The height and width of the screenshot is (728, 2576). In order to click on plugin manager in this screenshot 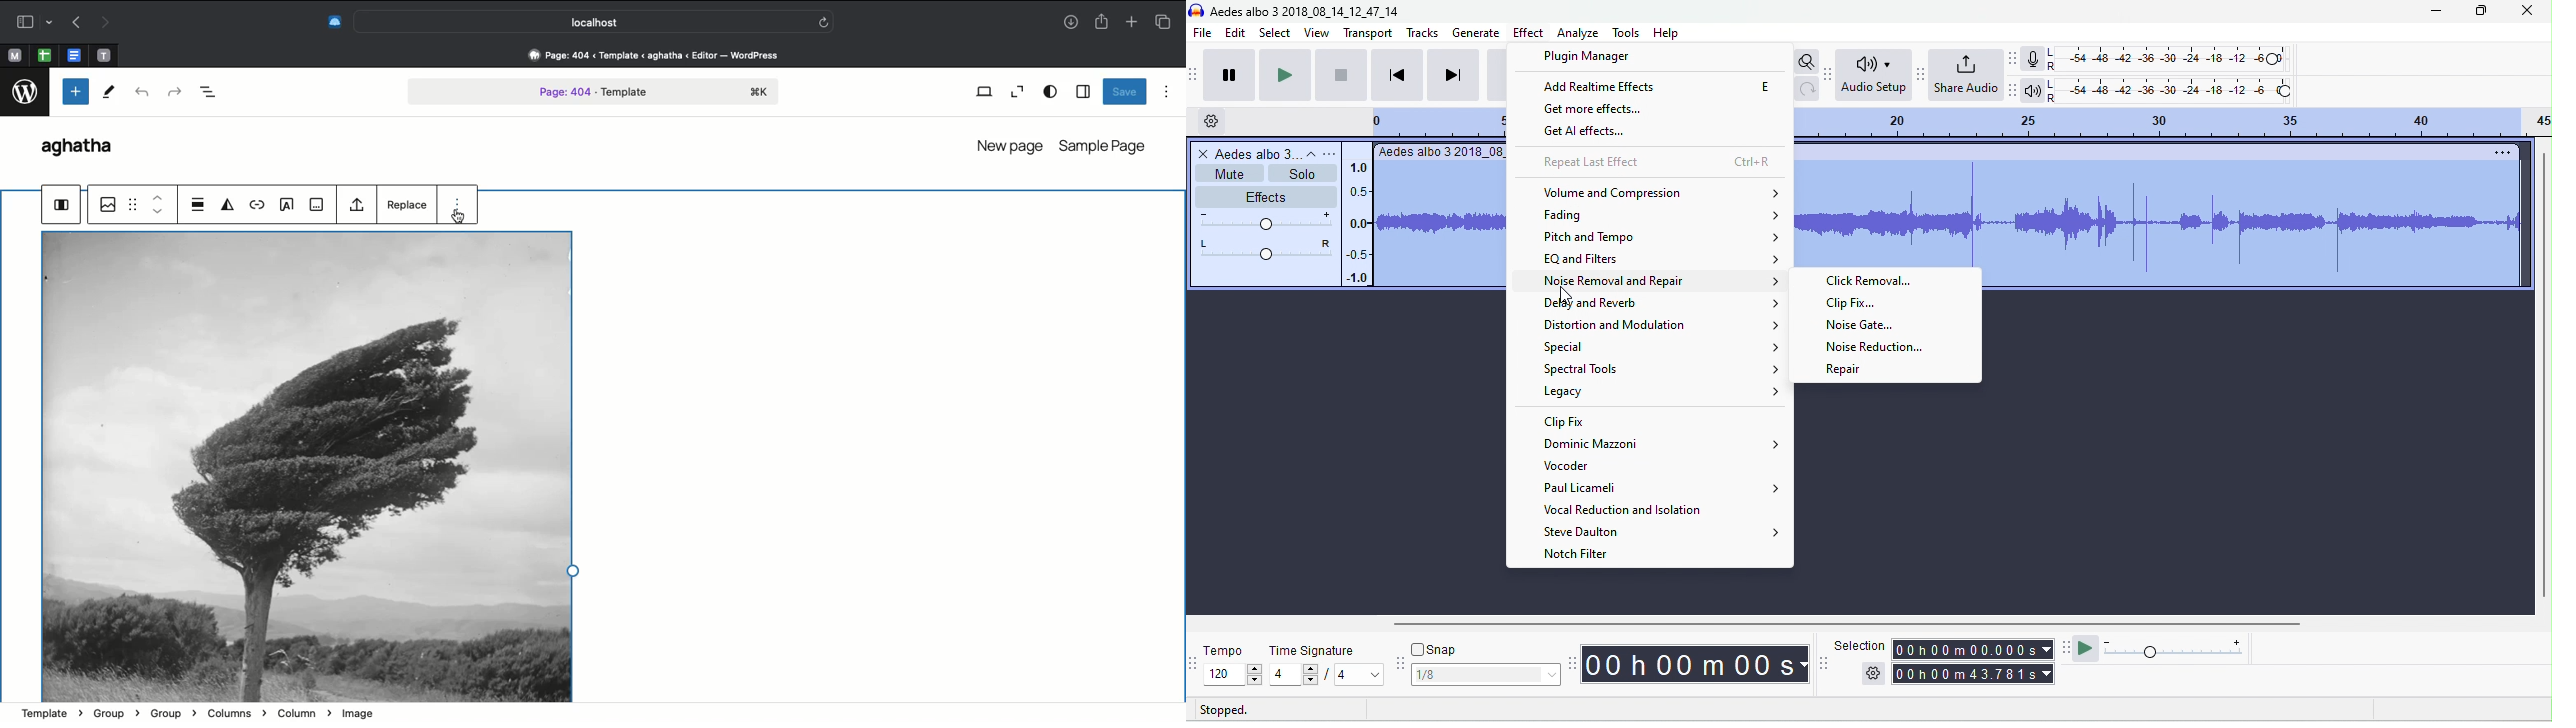, I will do `click(1591, 55)`.